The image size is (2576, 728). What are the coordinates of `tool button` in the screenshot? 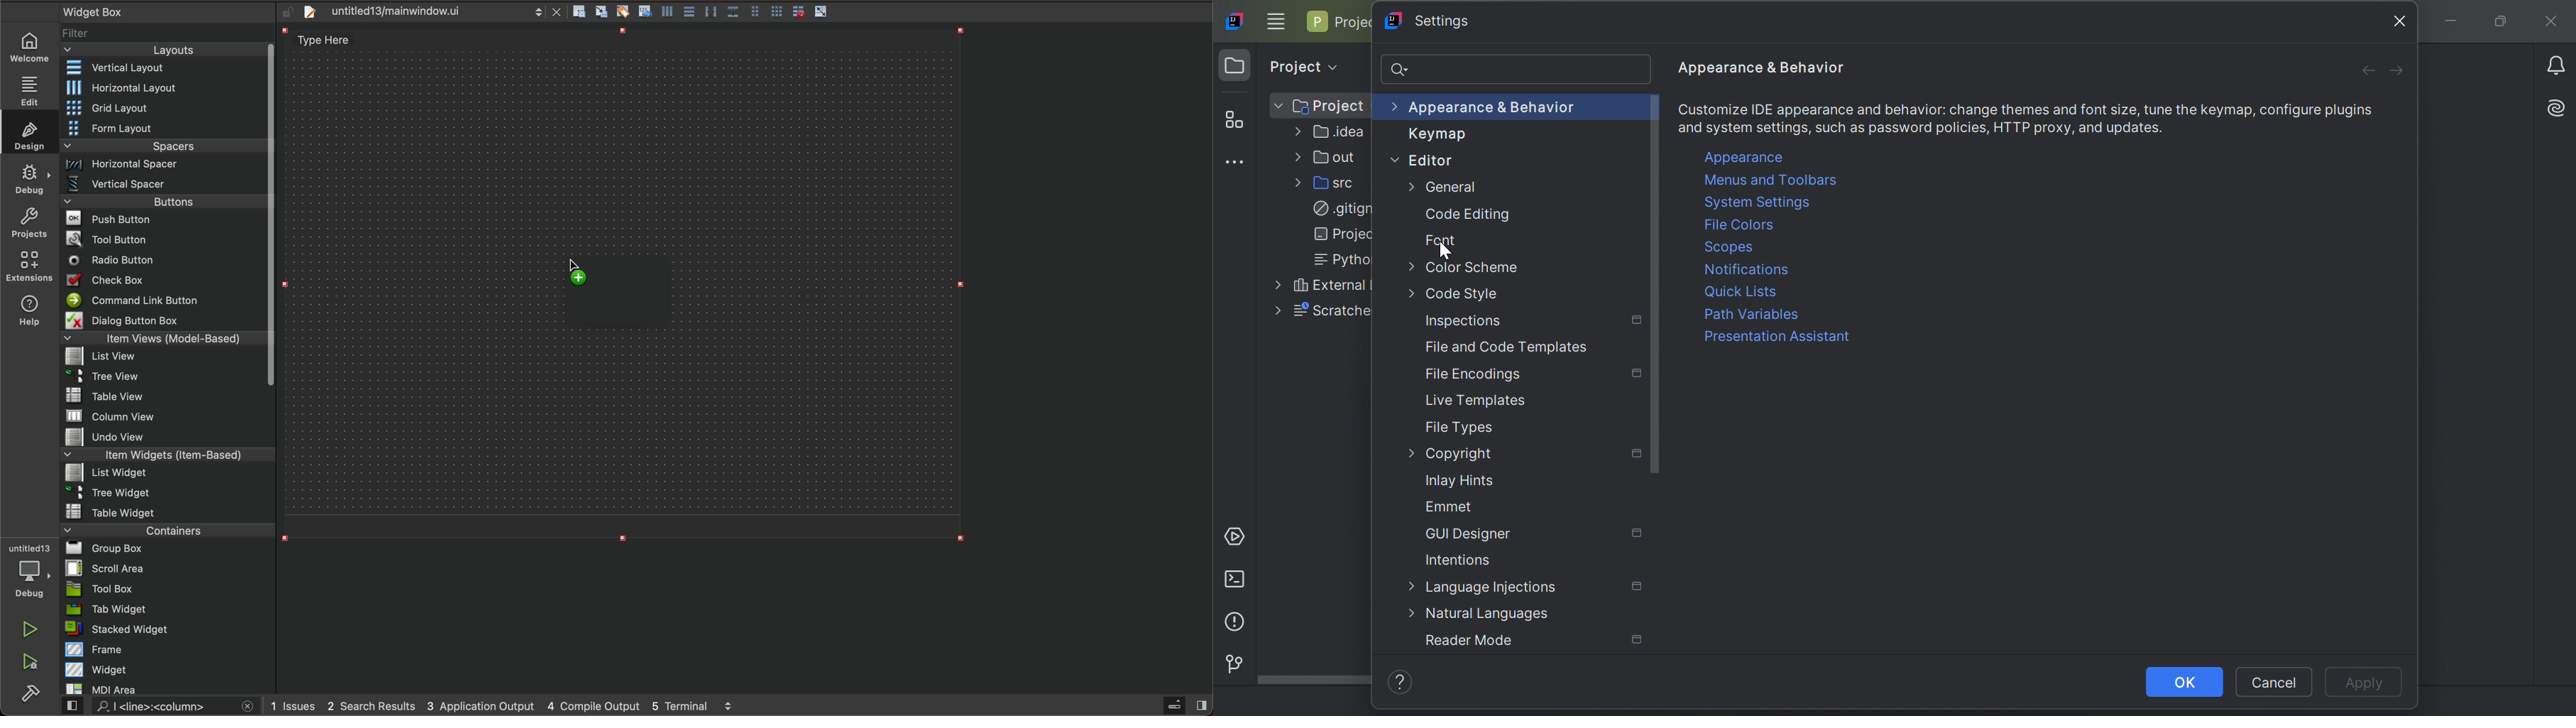 It's located at (165, 237).